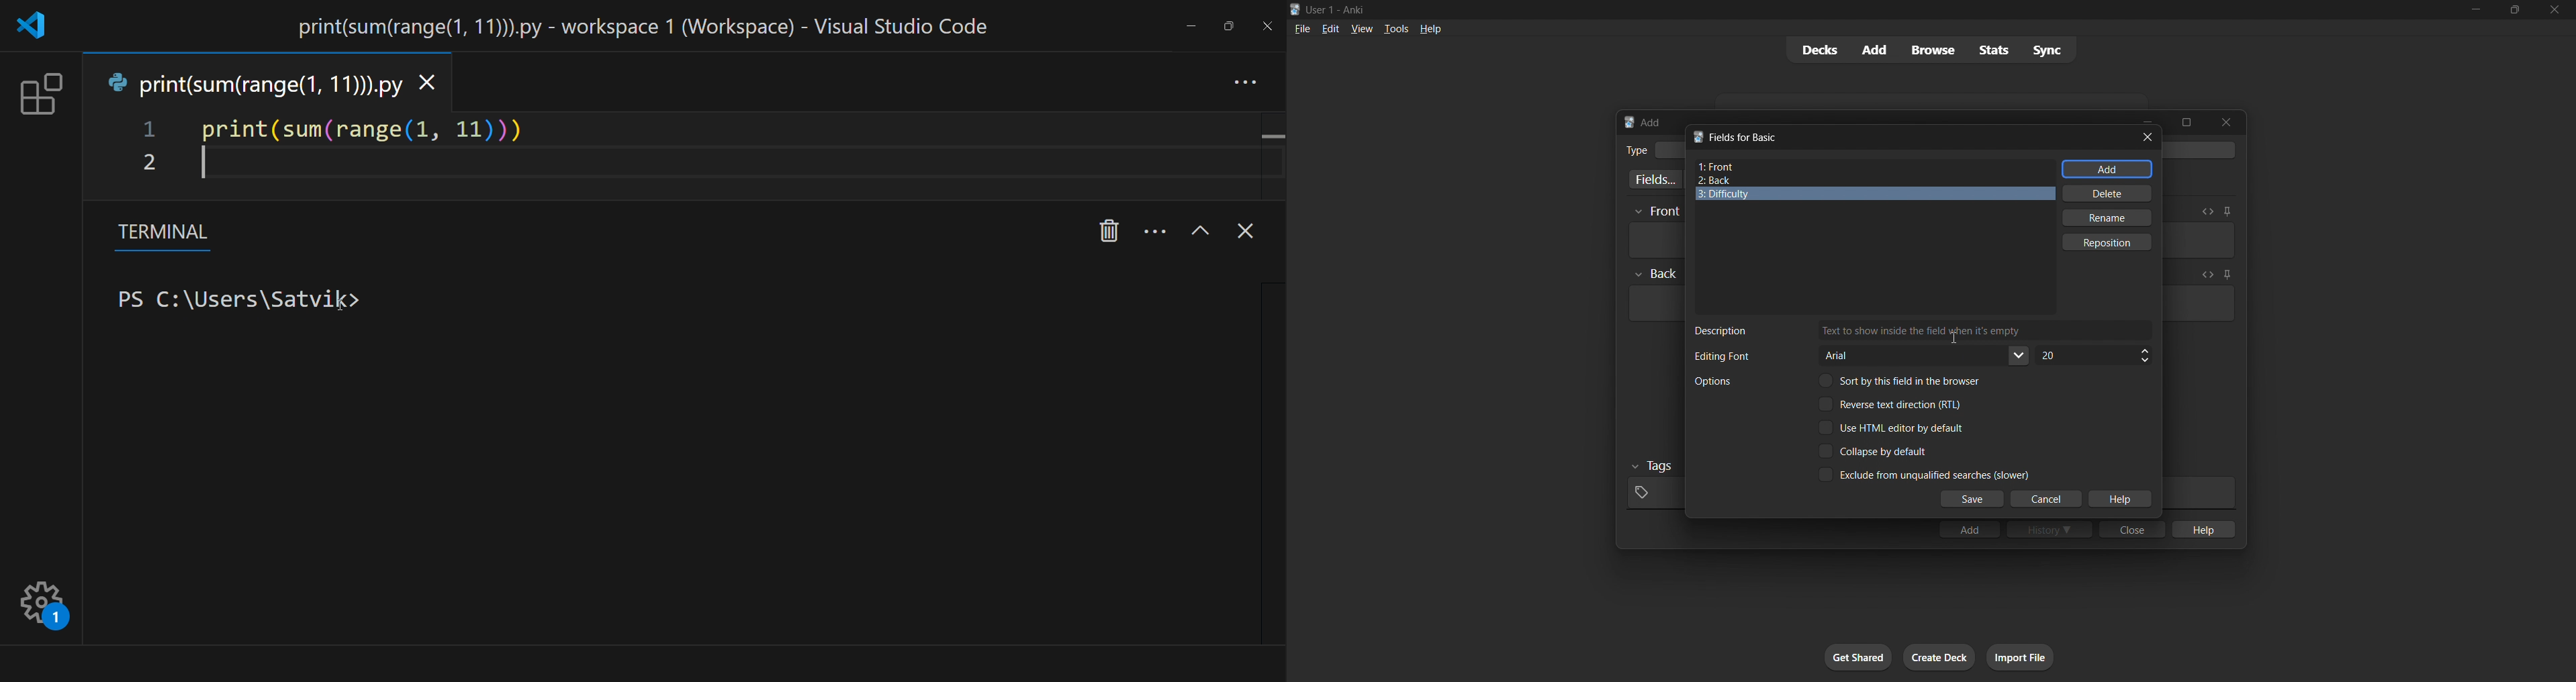  What do you see at coordinates (2199, 493) in the screenshot?
I see `Card tags input` at bounding box center [2199, 493].